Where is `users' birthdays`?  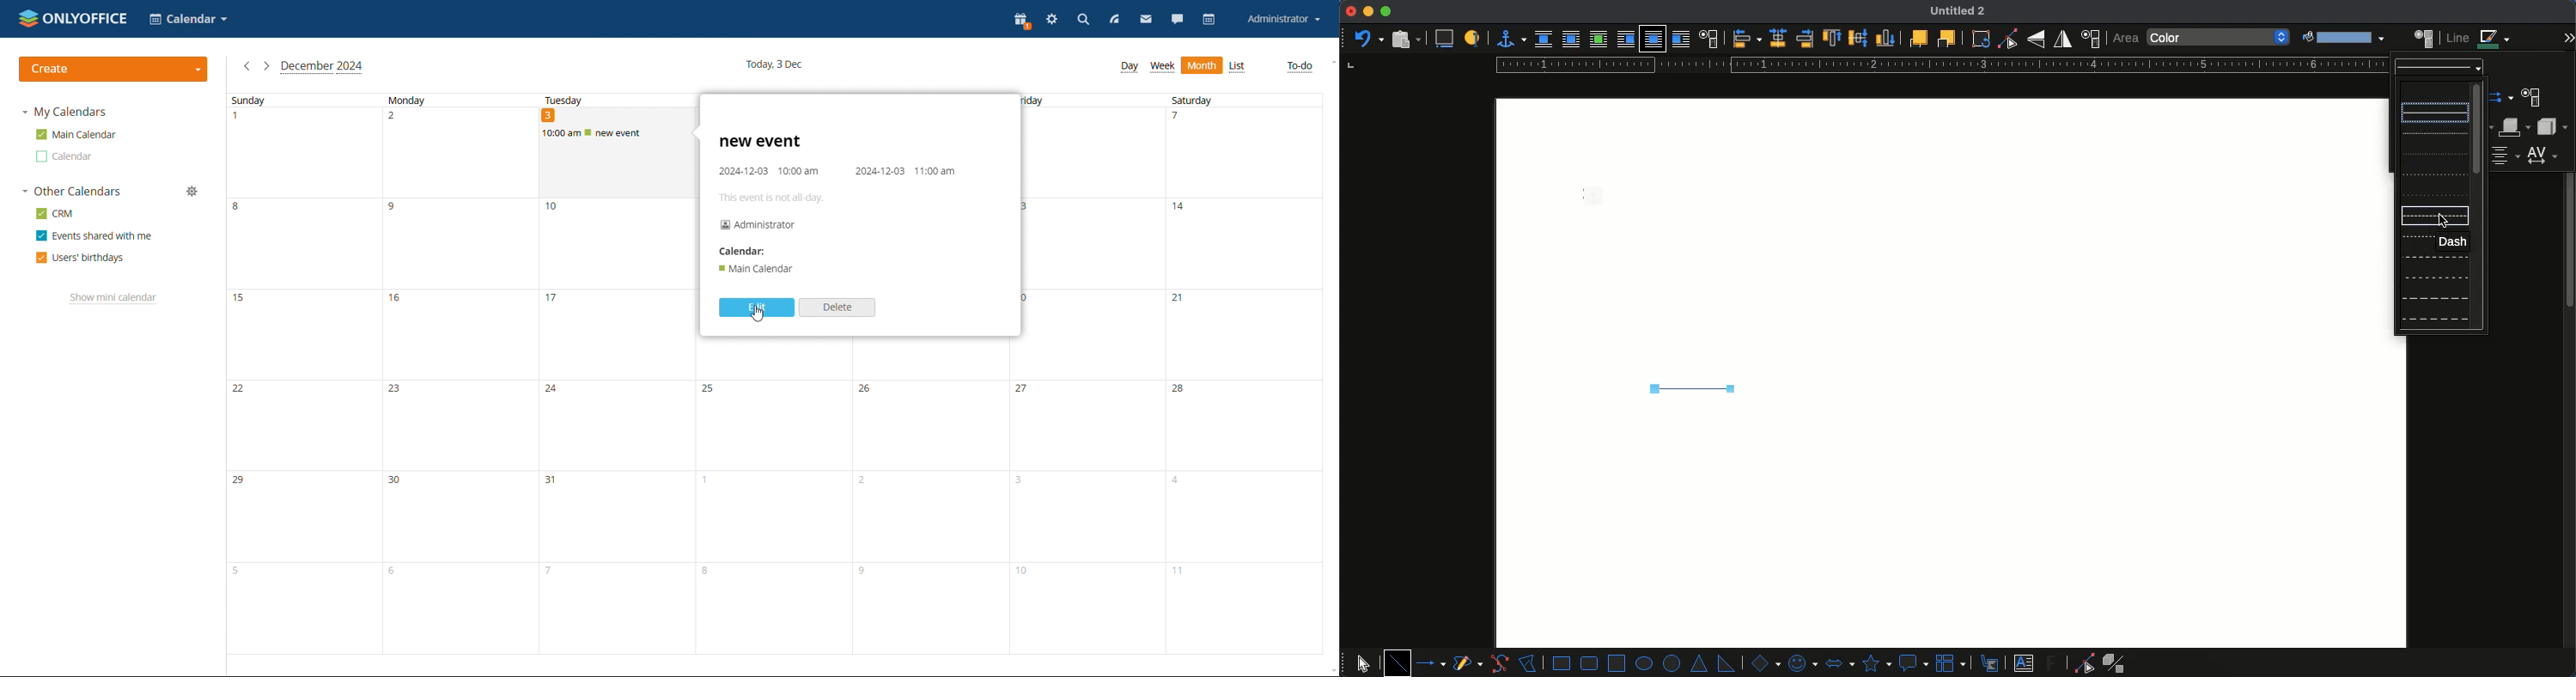
users' birthdays is located at coordinates (80, 258).